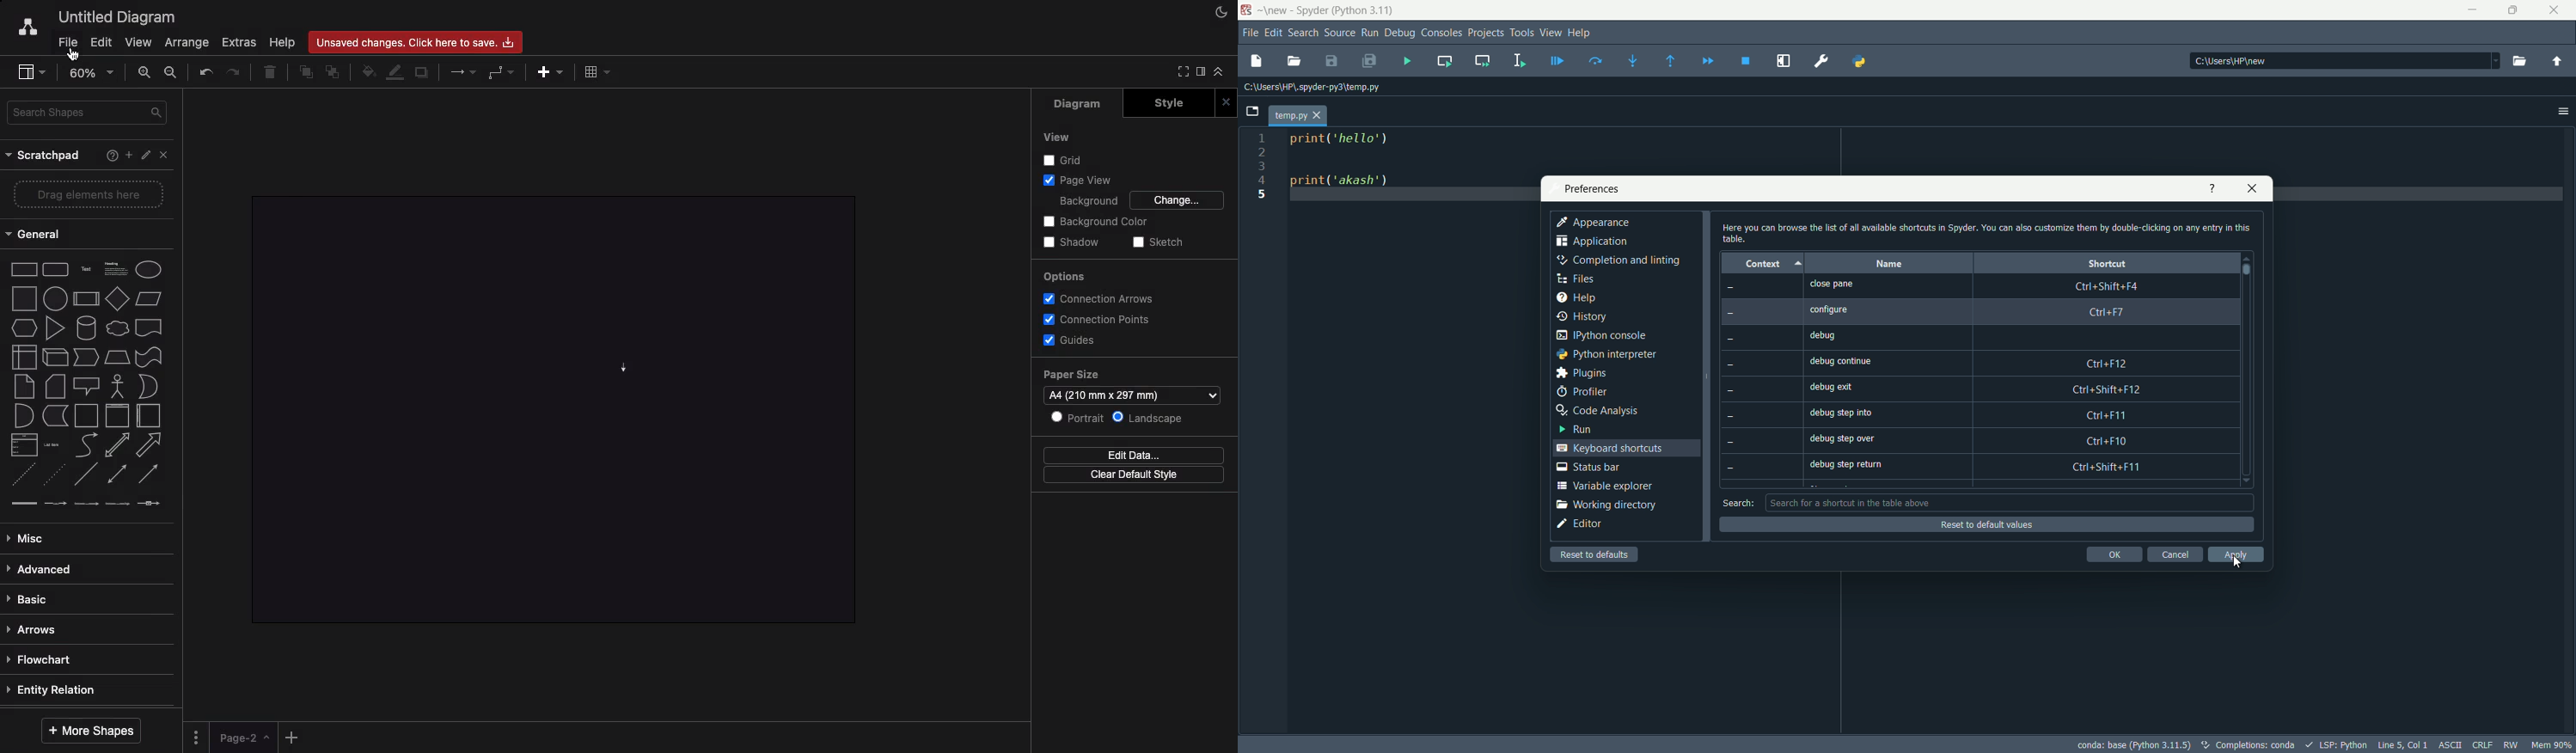  I want to click on Sidebar, so click(1199, 73).